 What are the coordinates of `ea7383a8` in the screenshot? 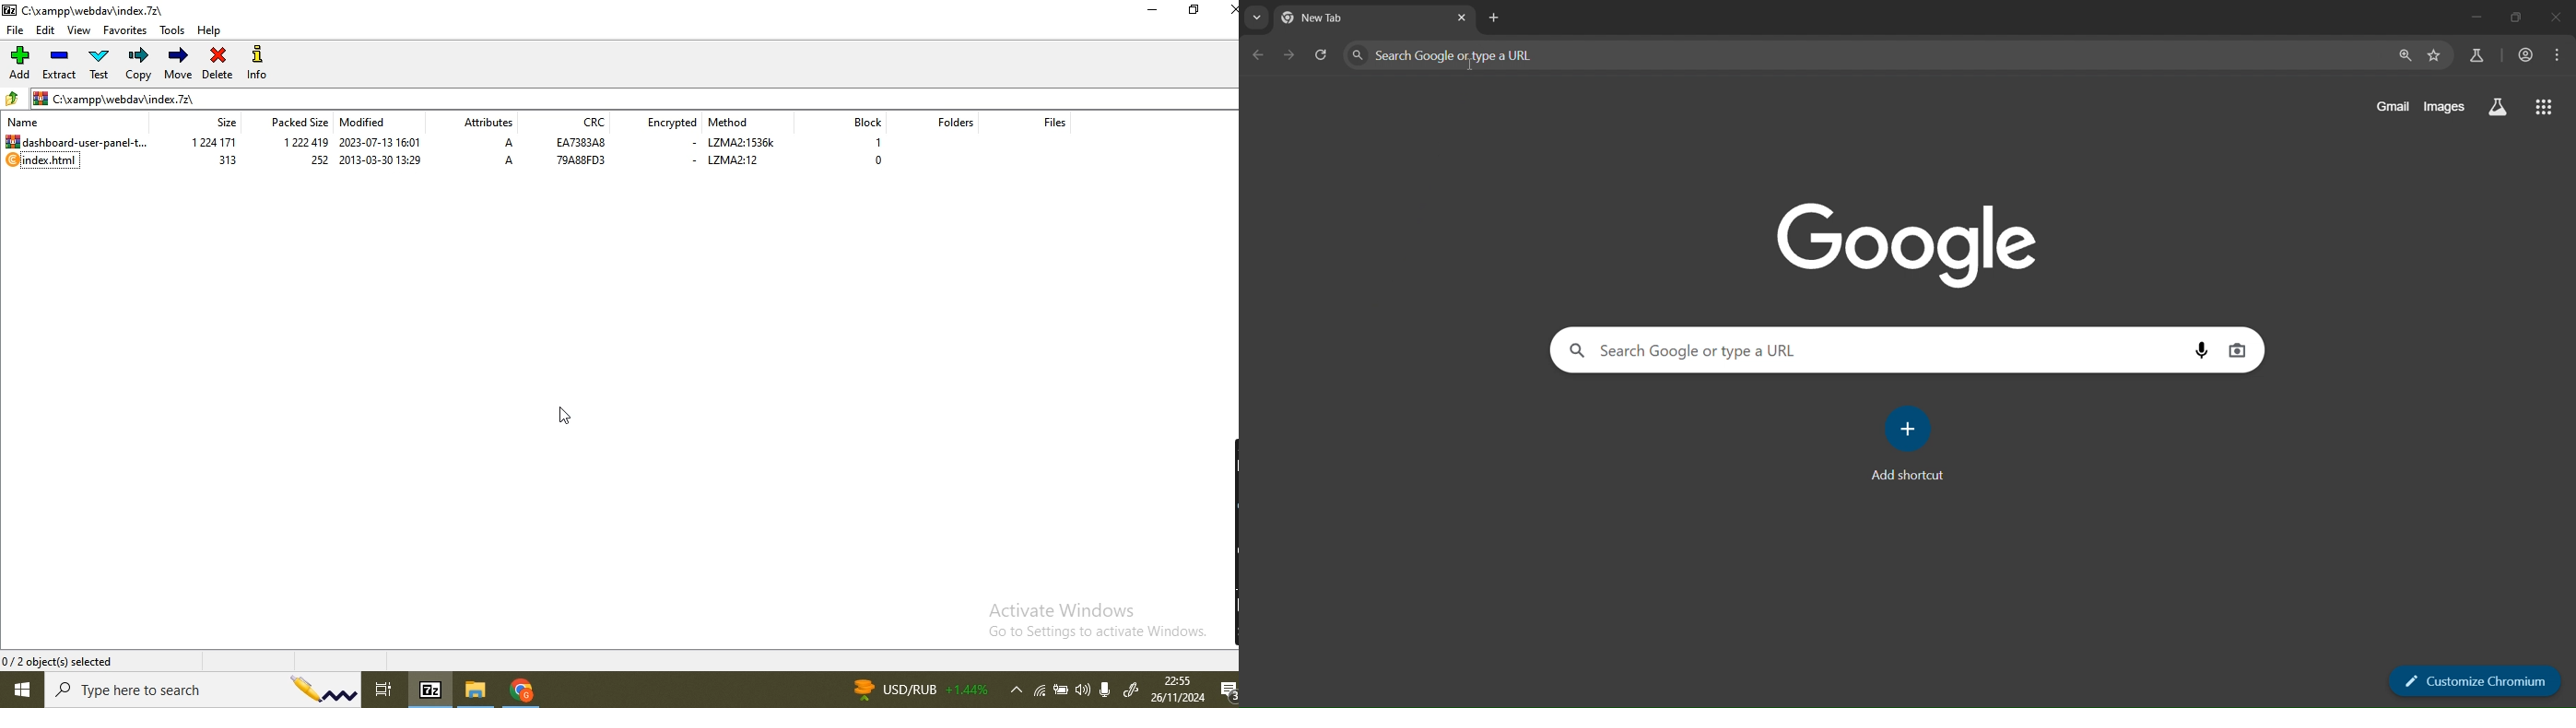 It's located at (574, 142).